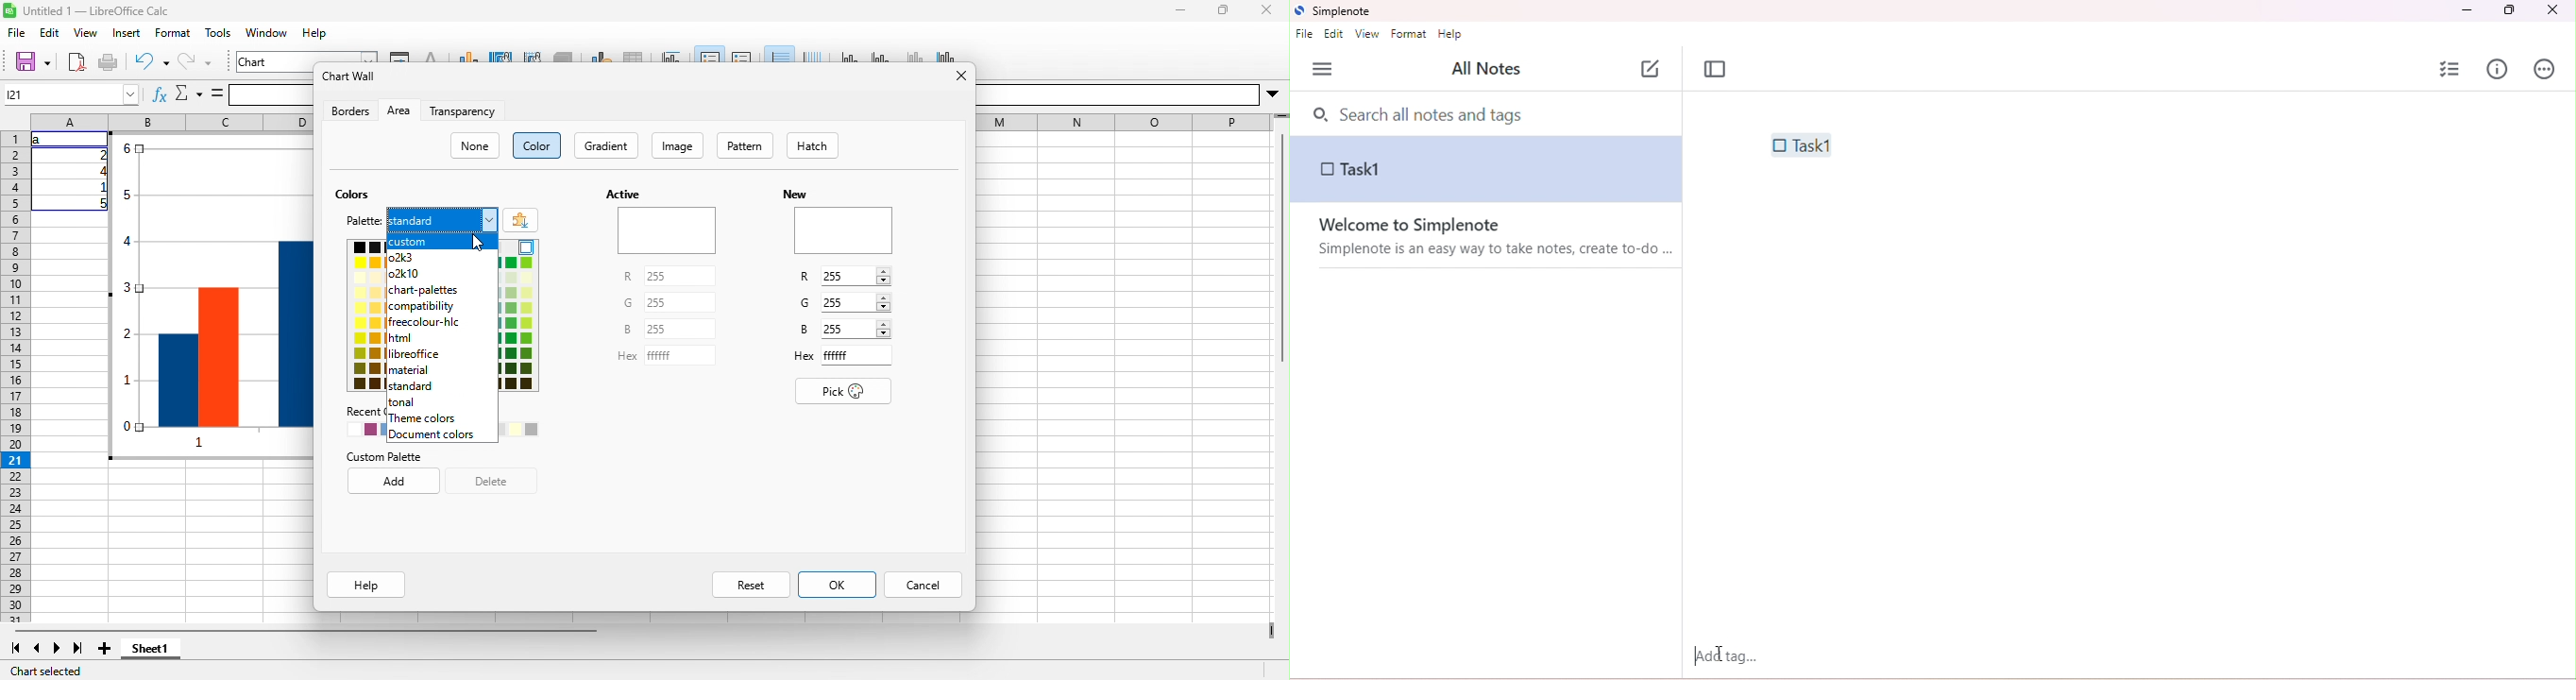 Image resolution: width=2576 pixels, height=700 pixels. Describe the element at coordinates (306, 630) in the screenshot. I see `horizontal scroll bar` at that location.